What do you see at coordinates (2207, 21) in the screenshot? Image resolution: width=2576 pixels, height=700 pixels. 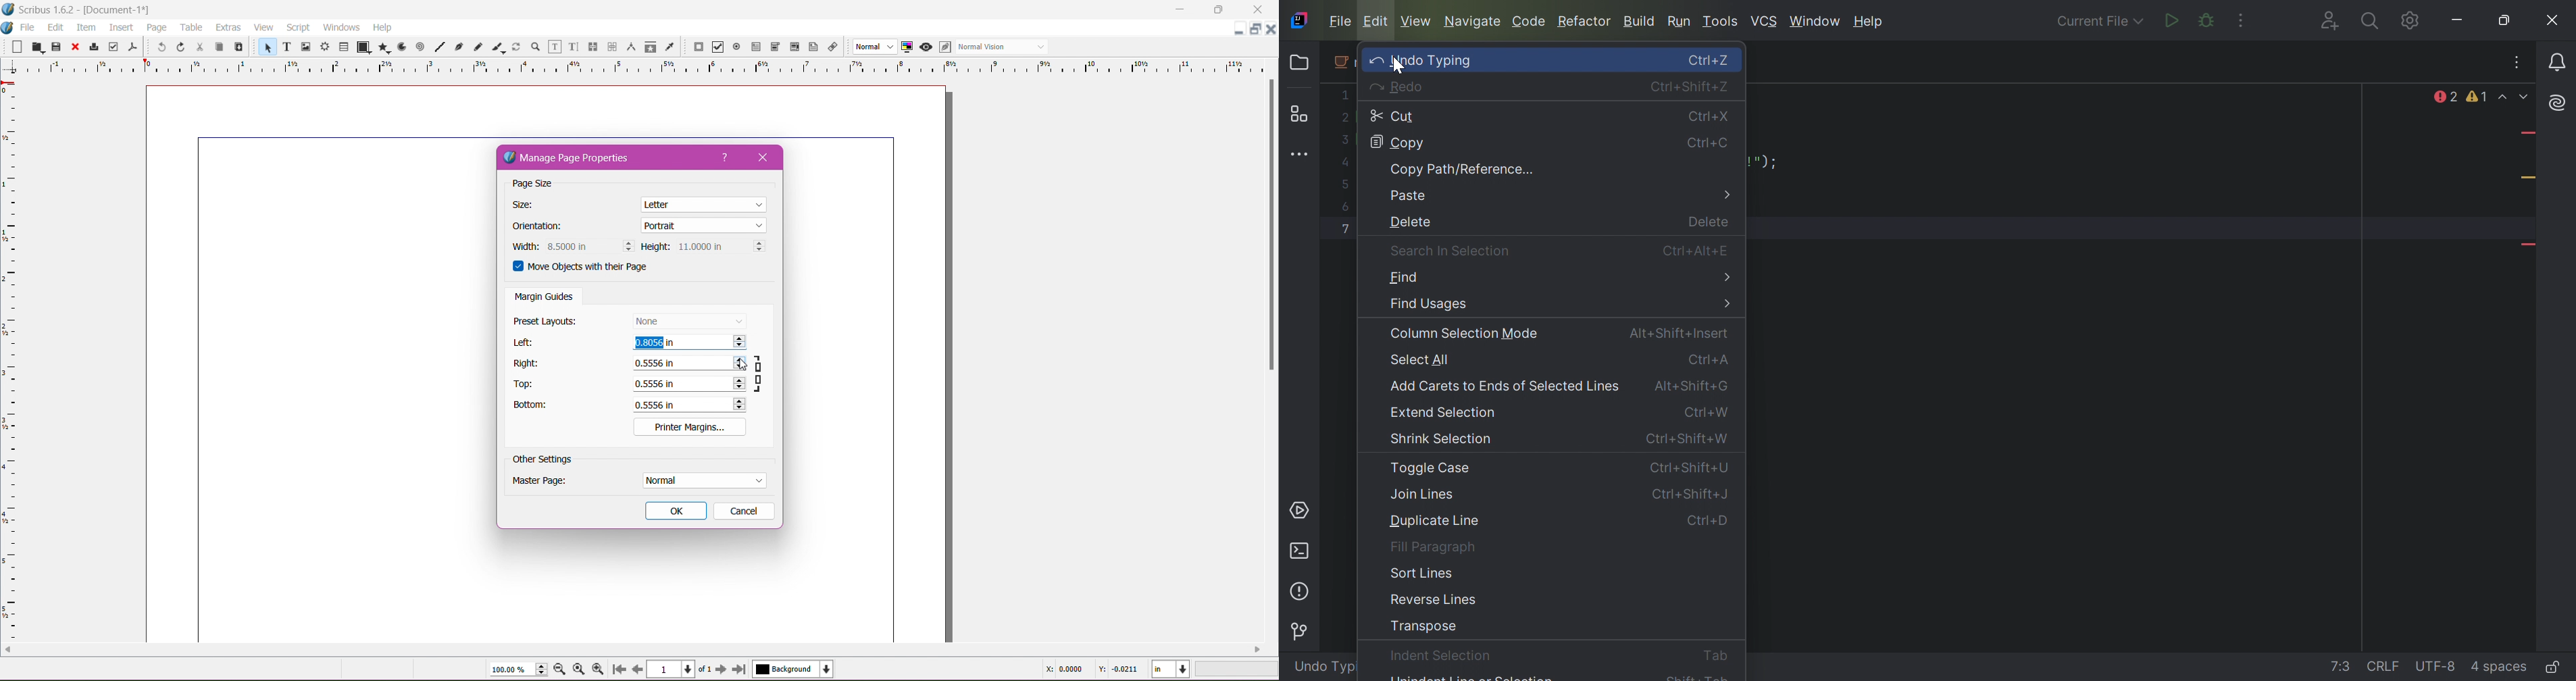 I see `Debug` at bounding box center [2207, 21].